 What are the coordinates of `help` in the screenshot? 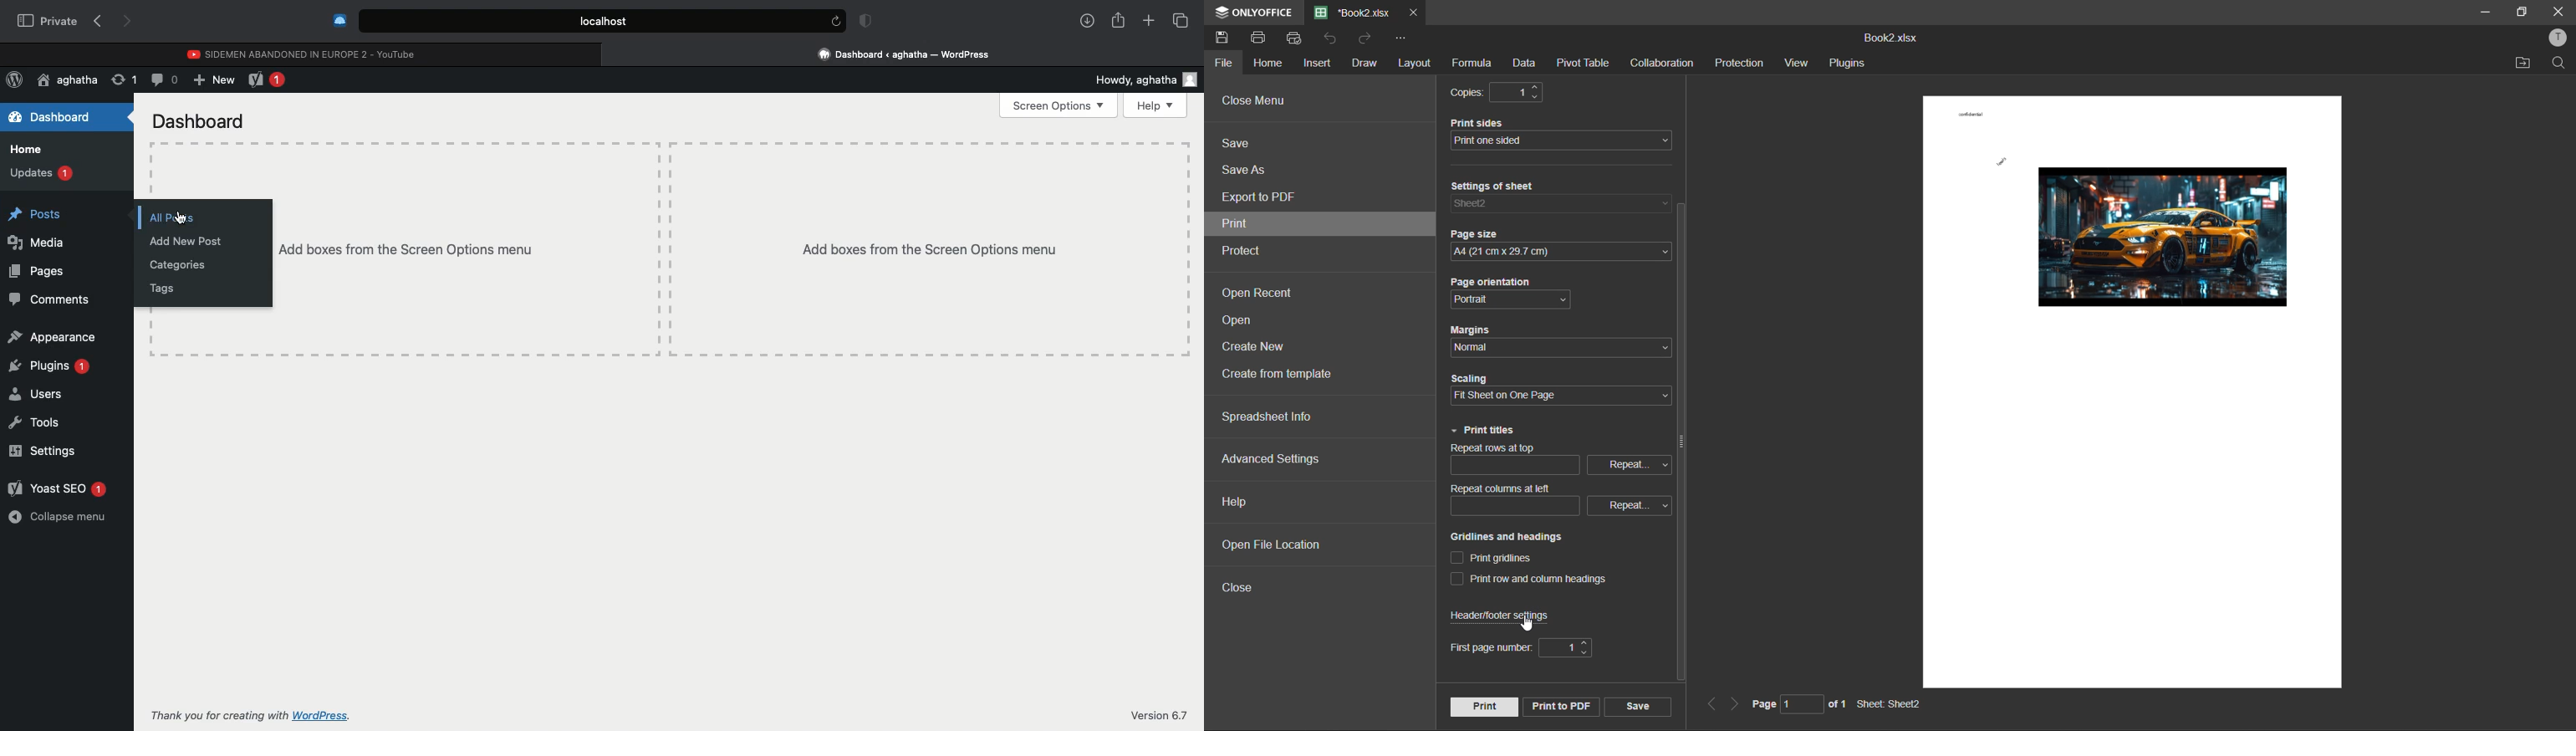 It's located at (1239, 502).